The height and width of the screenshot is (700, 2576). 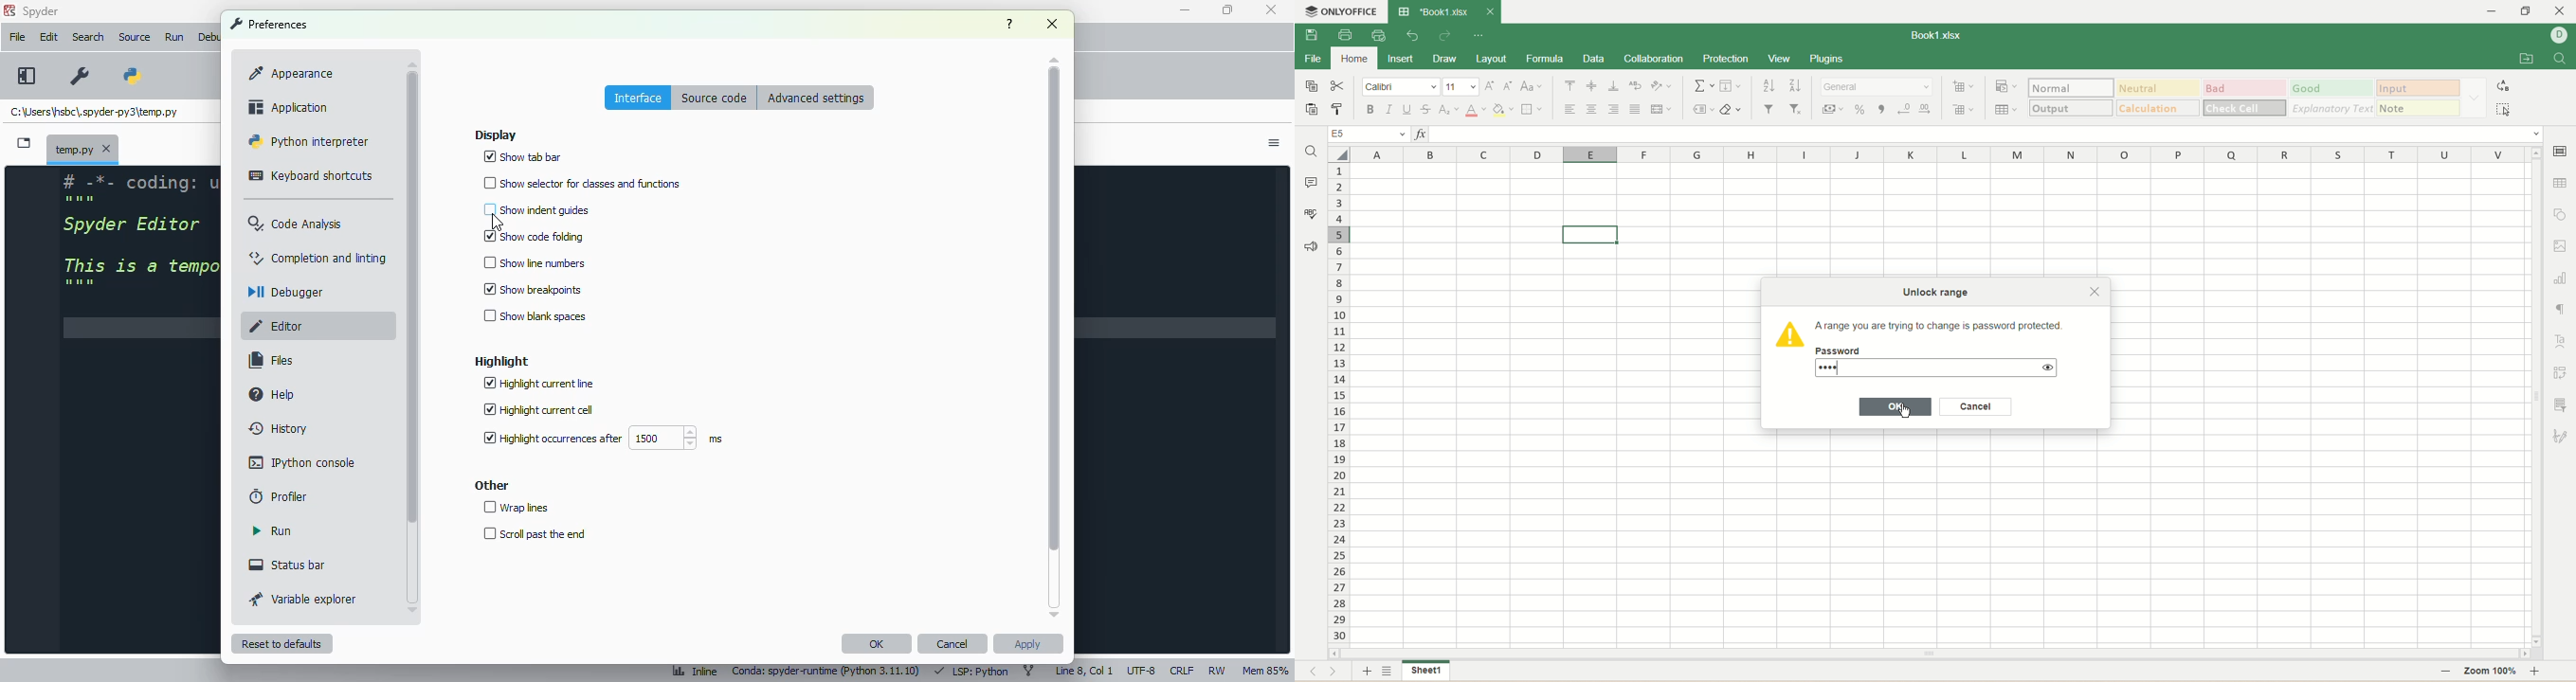 I want to click on show code folding, so click(x=533, y=237).